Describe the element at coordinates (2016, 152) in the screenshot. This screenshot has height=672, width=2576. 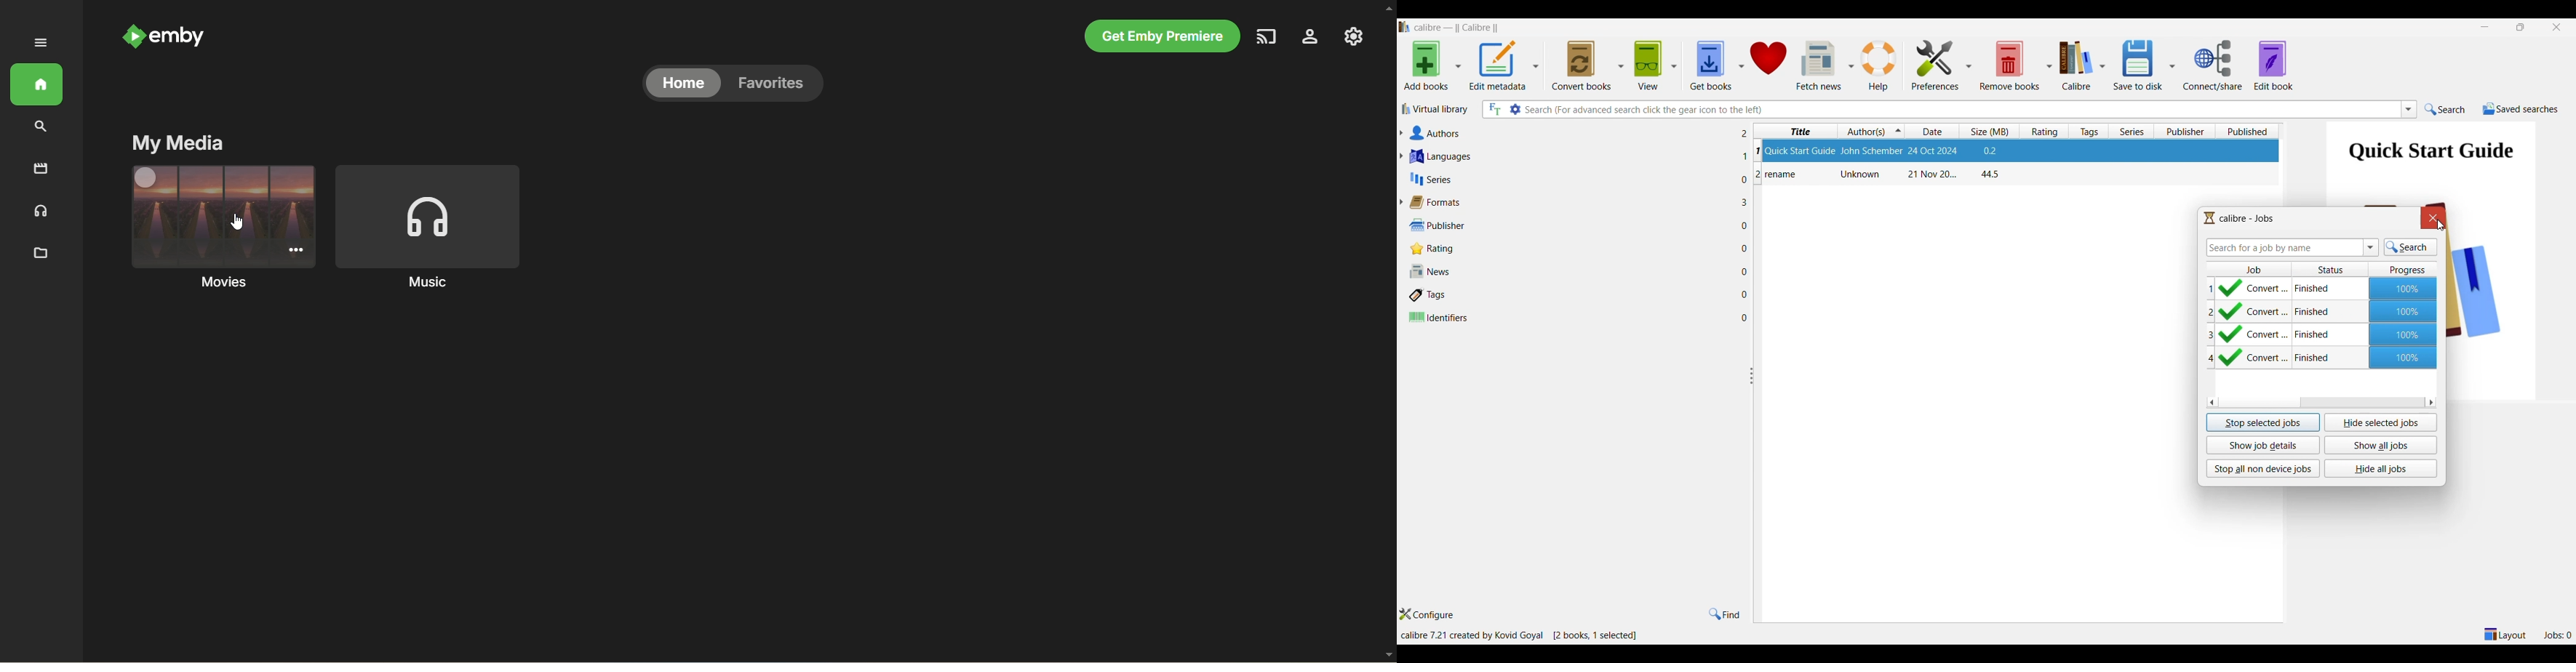
I see `Book: Quick Start Guide` at that location.